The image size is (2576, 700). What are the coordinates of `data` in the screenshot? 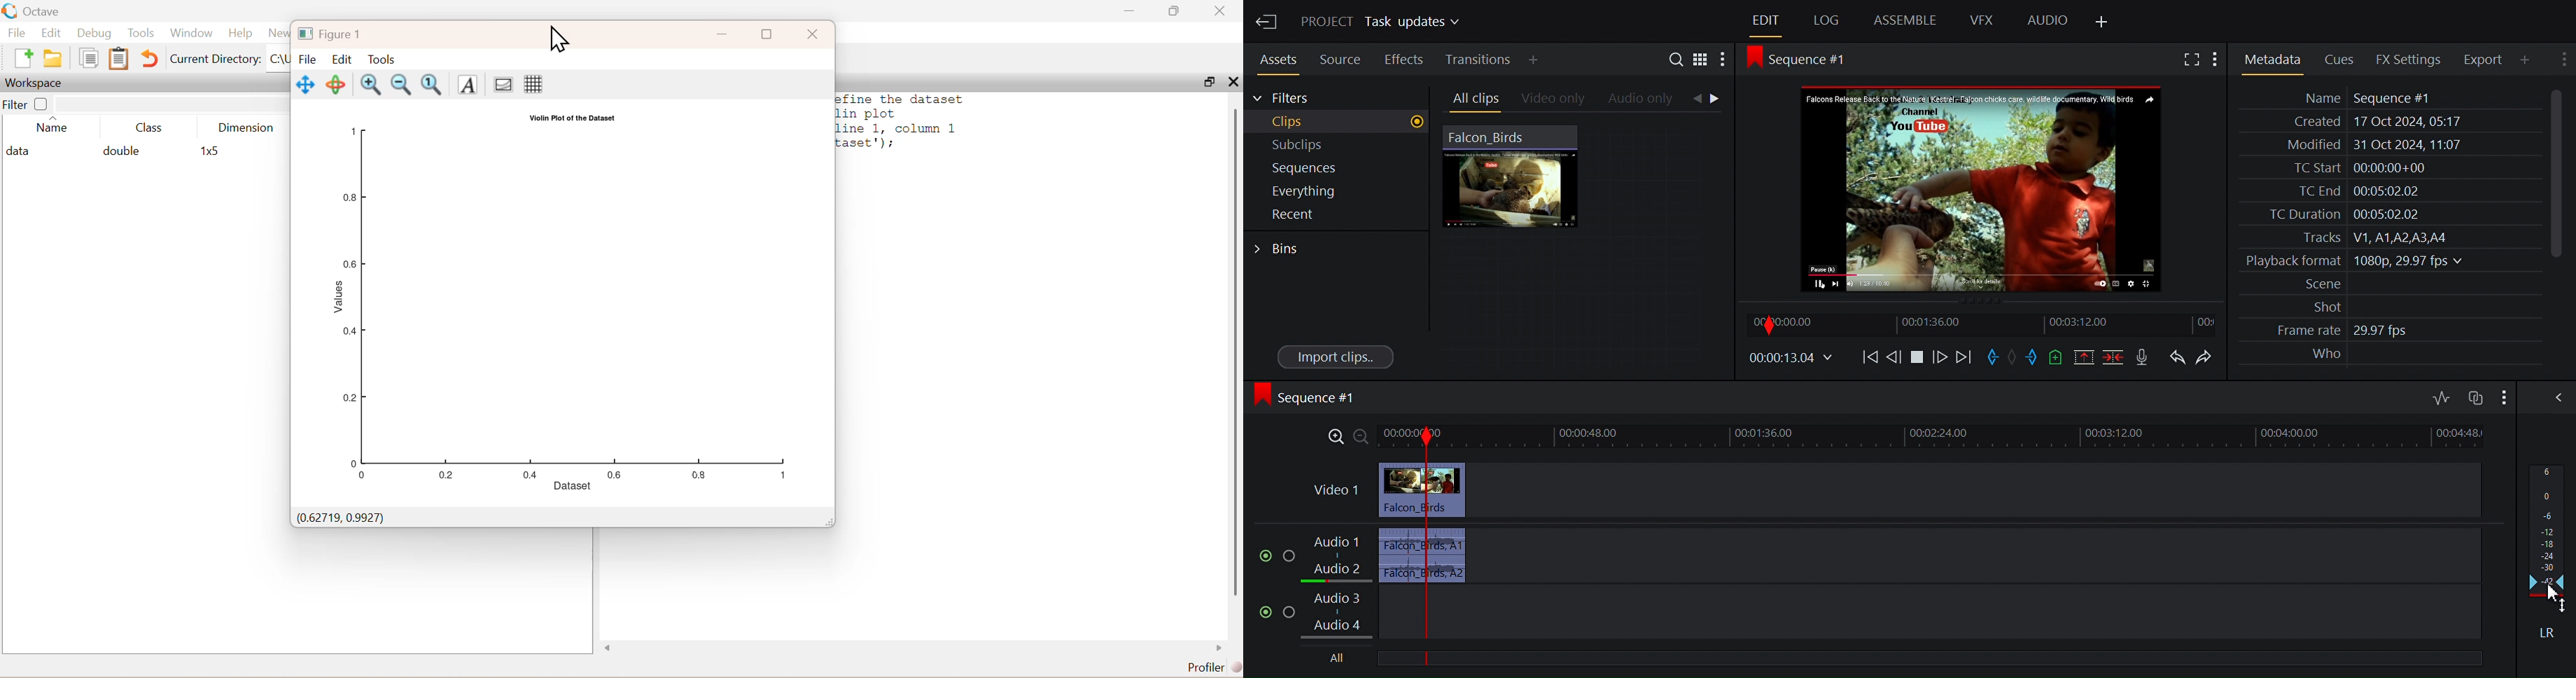 It's located at (21, 152).